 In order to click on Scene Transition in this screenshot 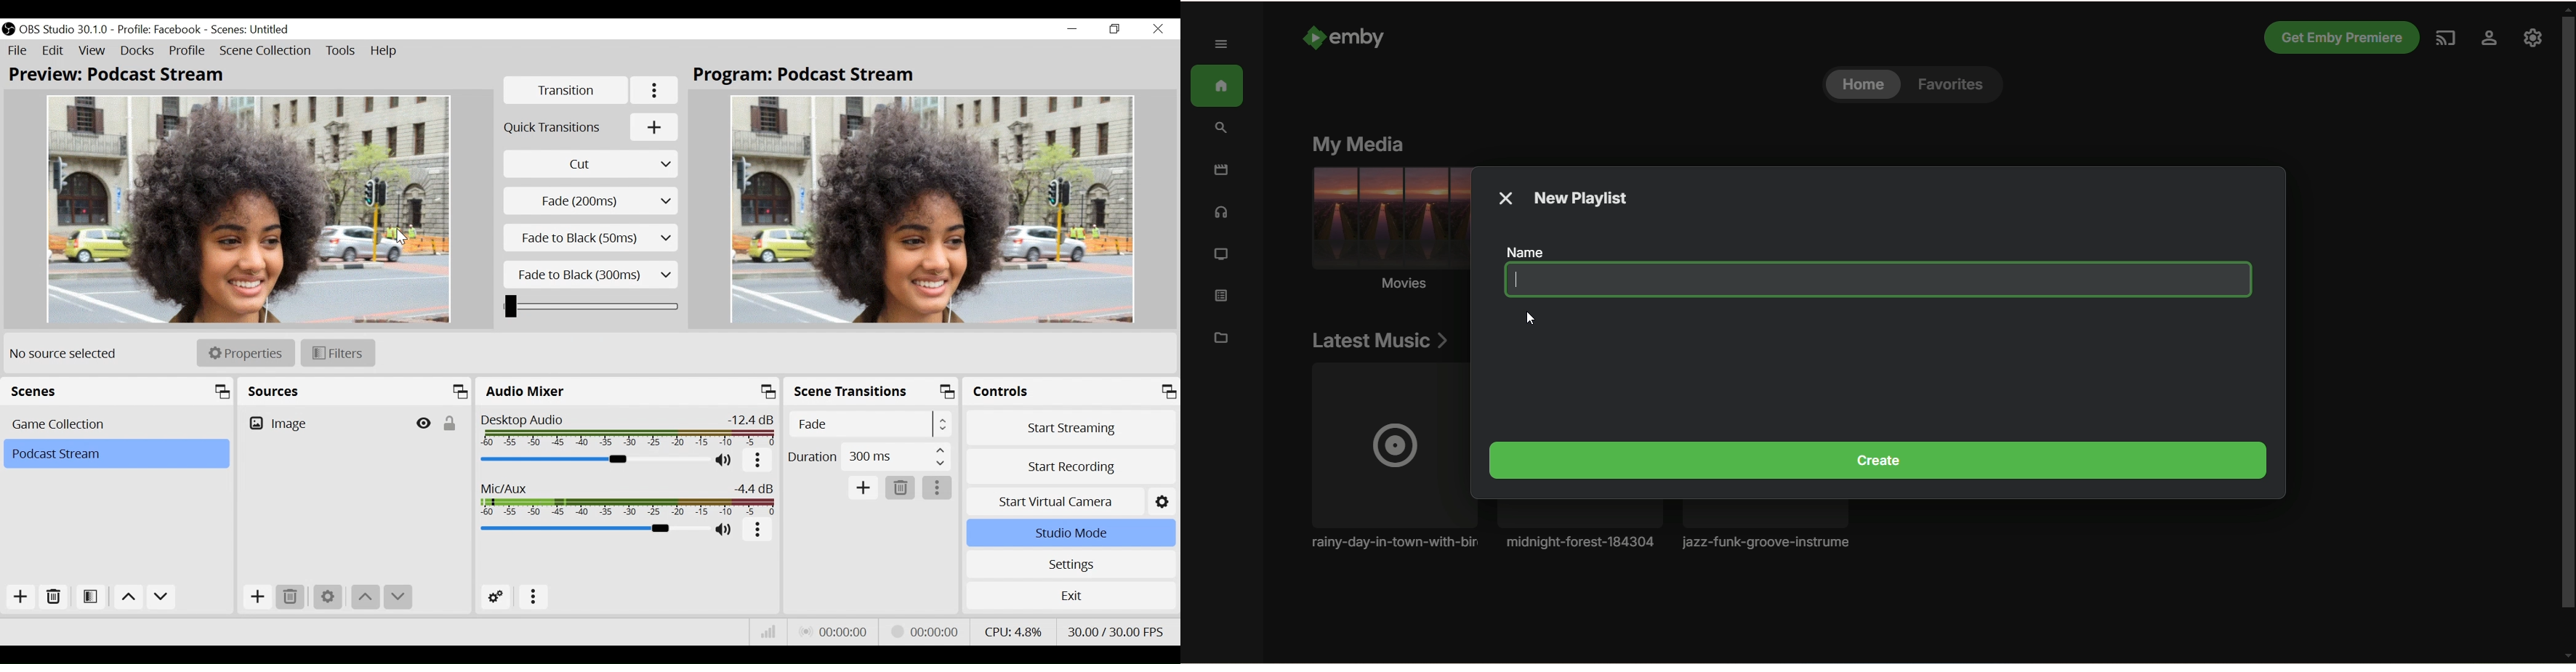, I will do `click(870, 390)`.